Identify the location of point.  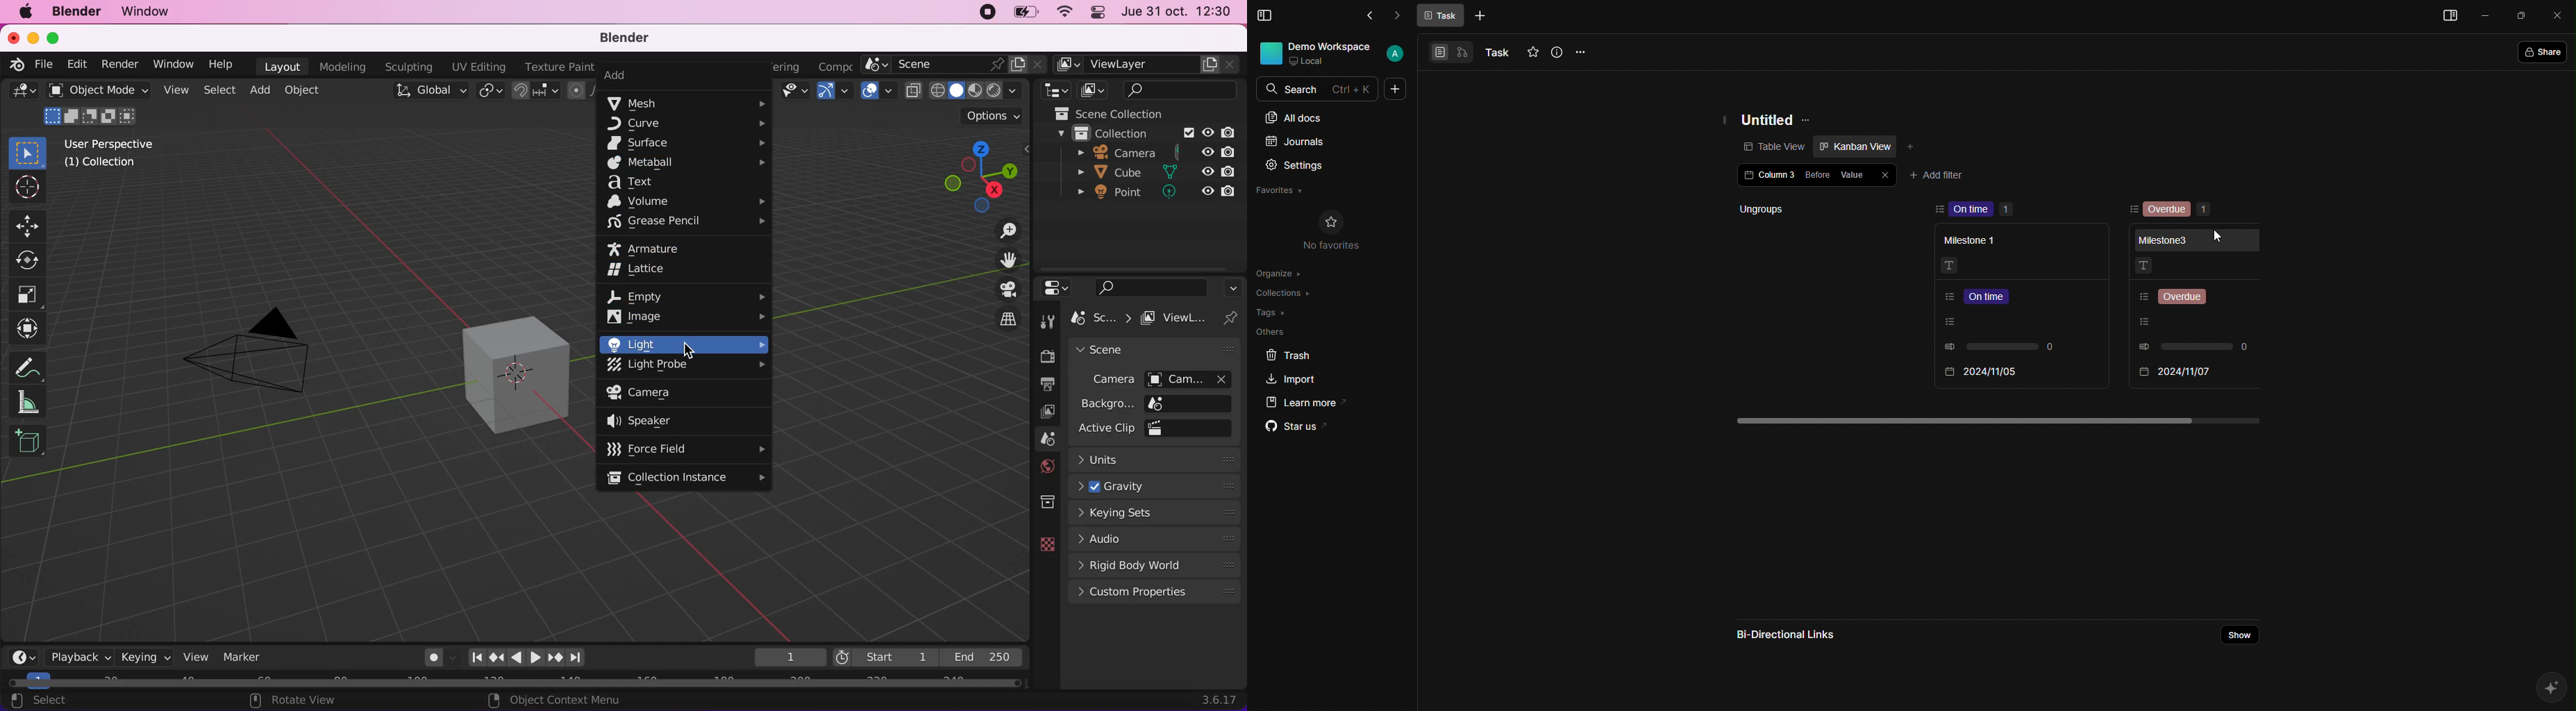
(1113, 195).